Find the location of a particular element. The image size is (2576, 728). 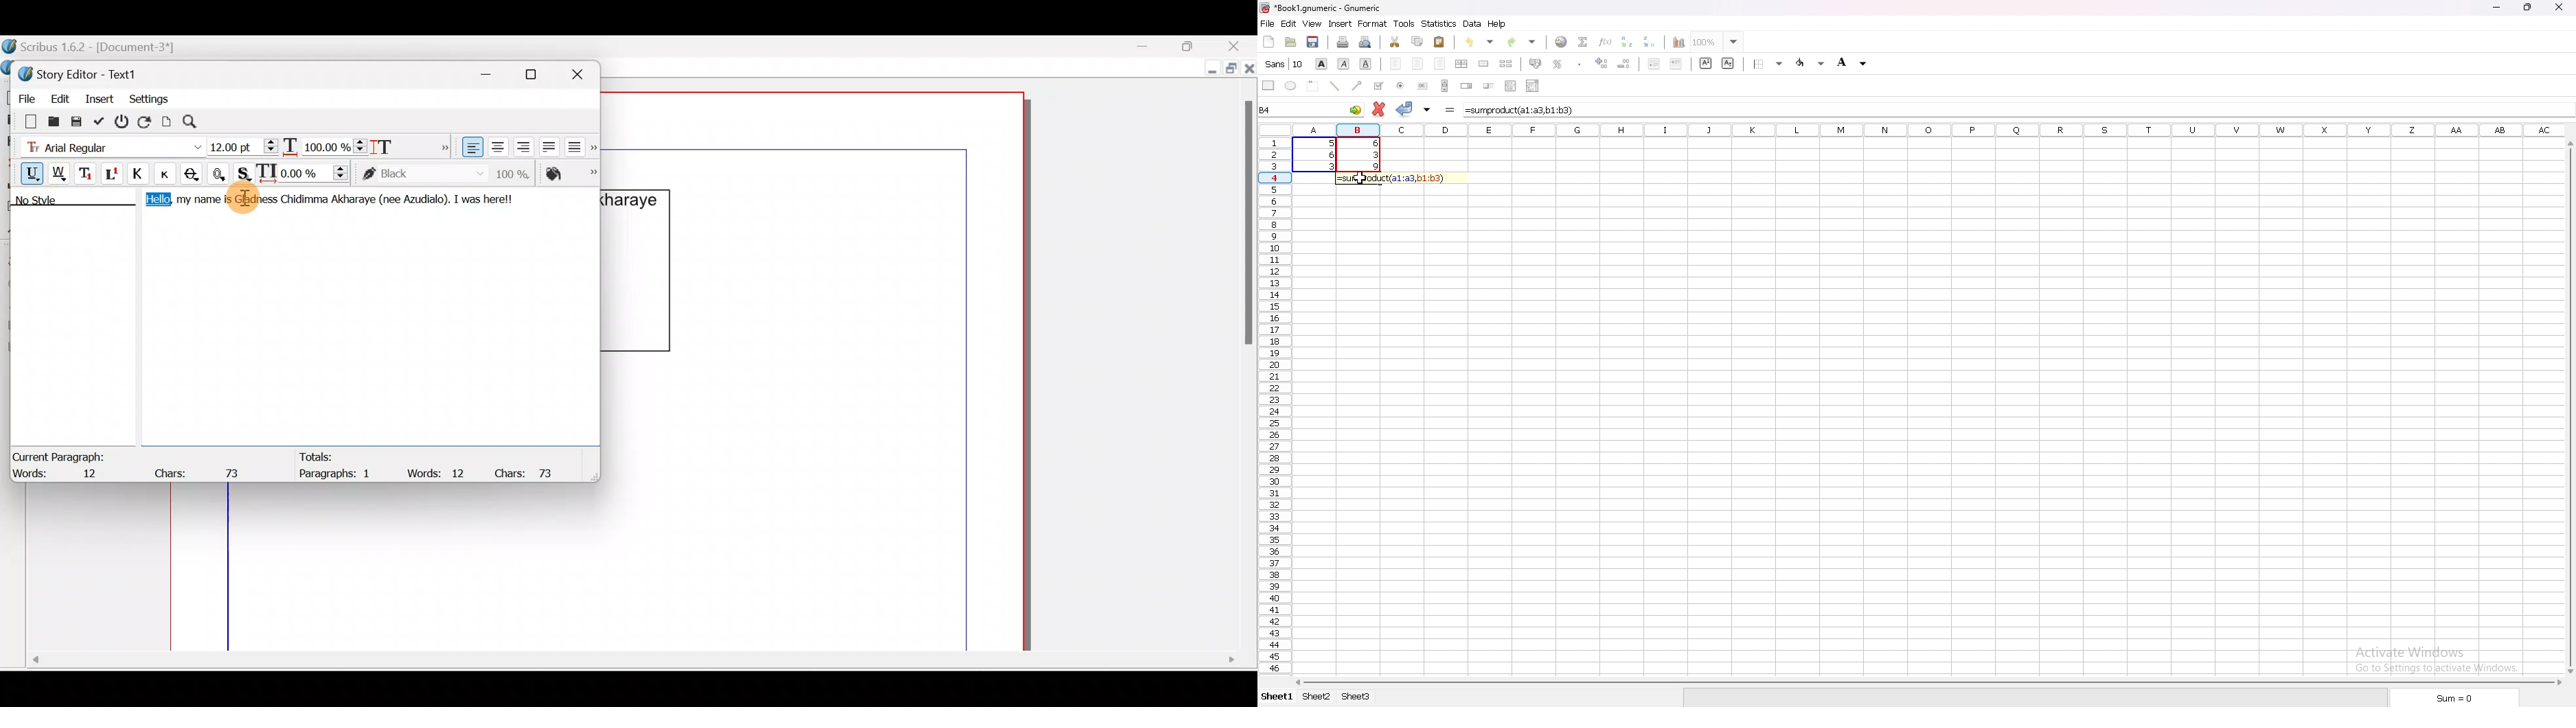

Chidimma is located at coordinates (303, 202).